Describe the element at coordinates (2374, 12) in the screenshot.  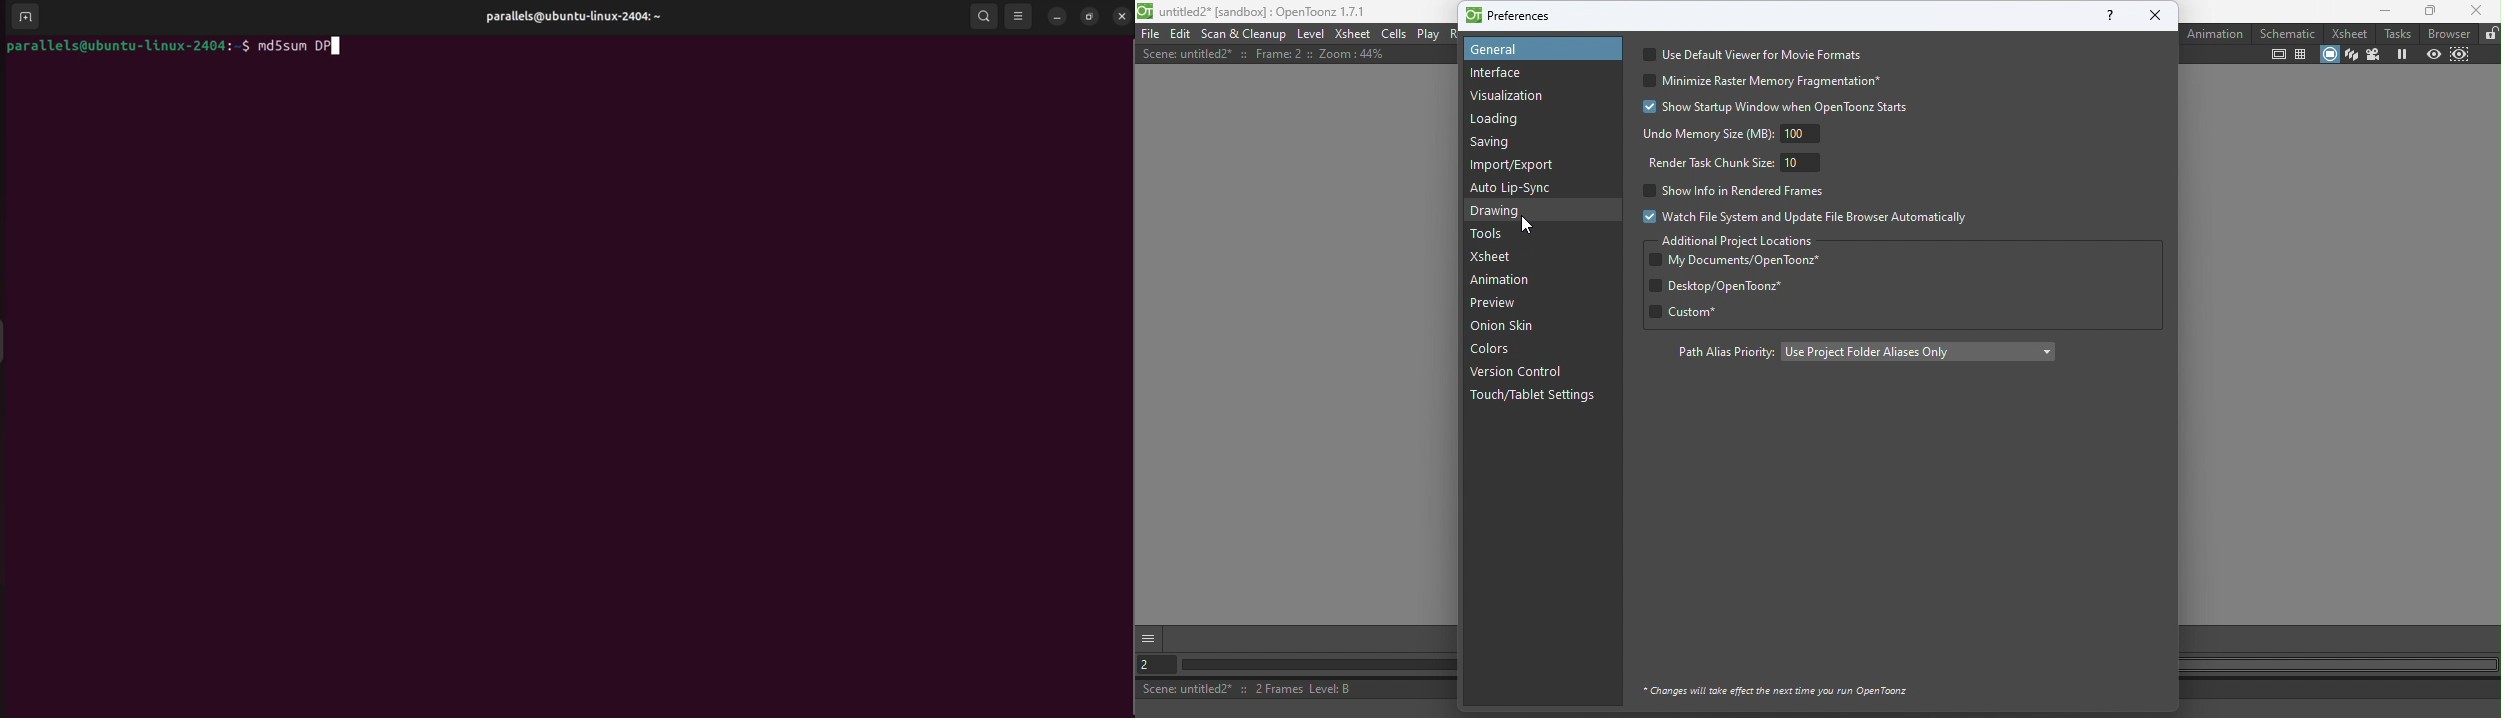
I see `Minimize` at that location.